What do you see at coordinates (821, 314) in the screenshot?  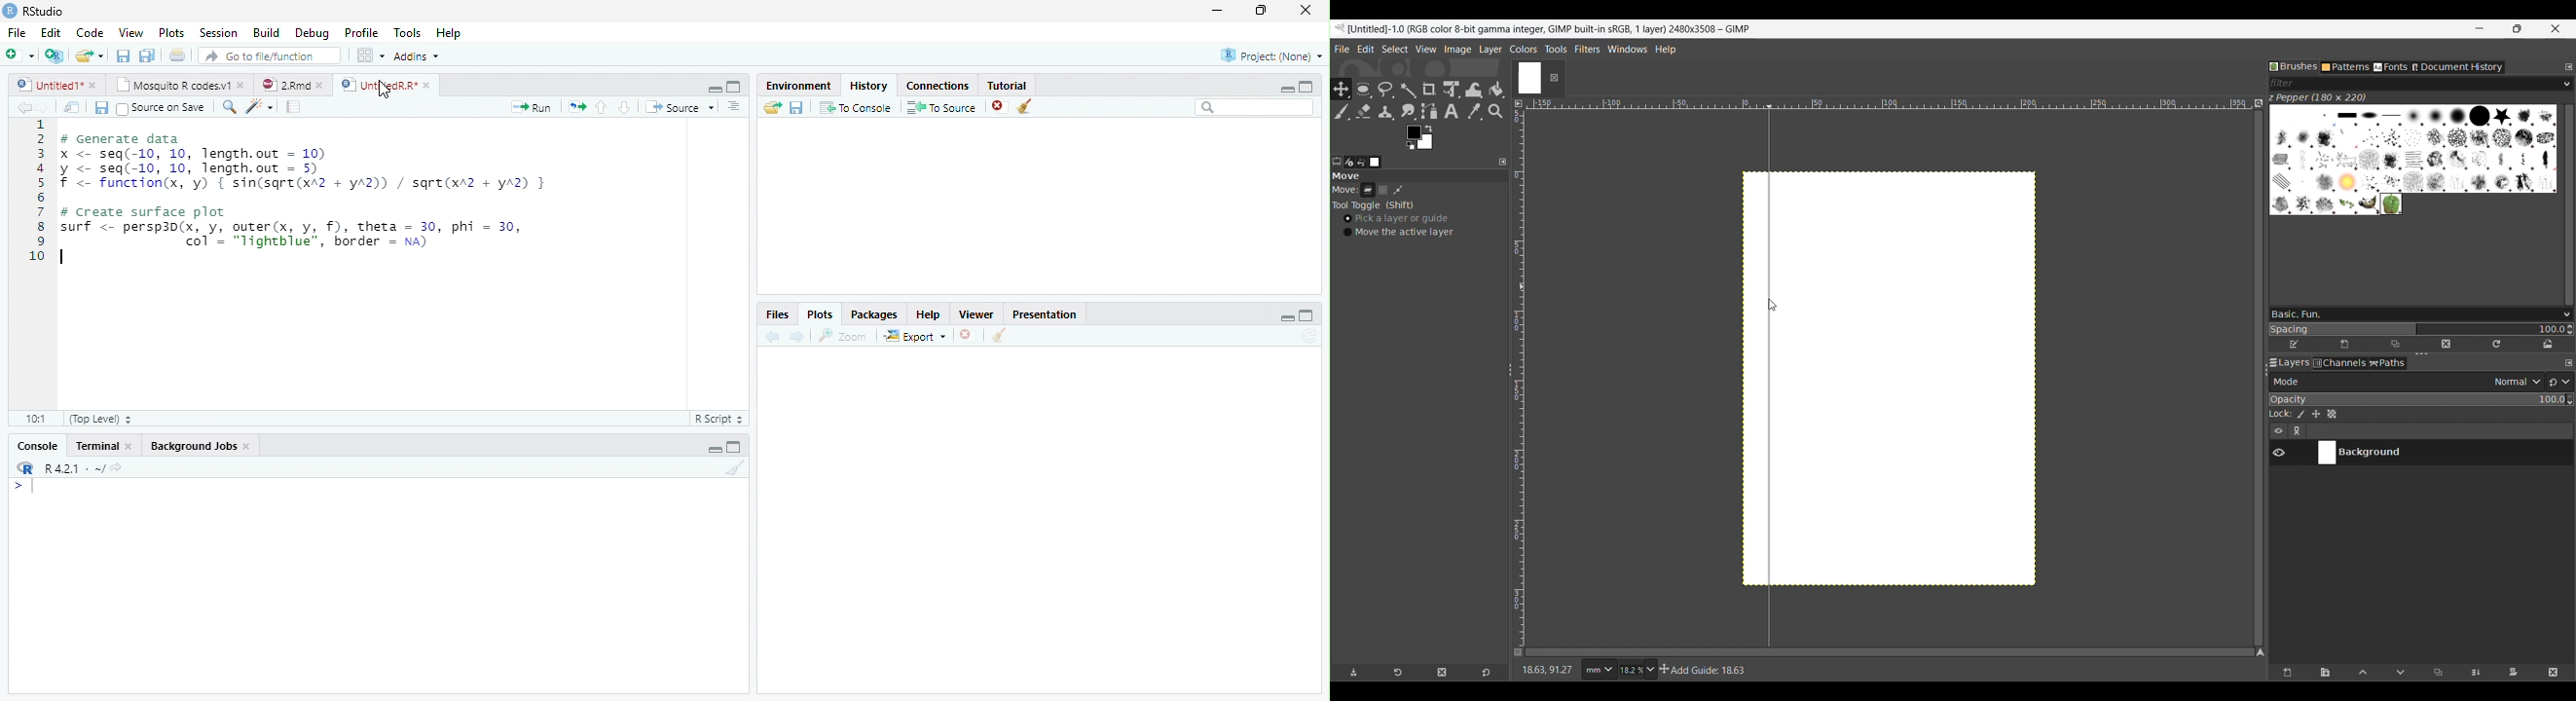 I see `Plots` at bounding box center [821, 314].